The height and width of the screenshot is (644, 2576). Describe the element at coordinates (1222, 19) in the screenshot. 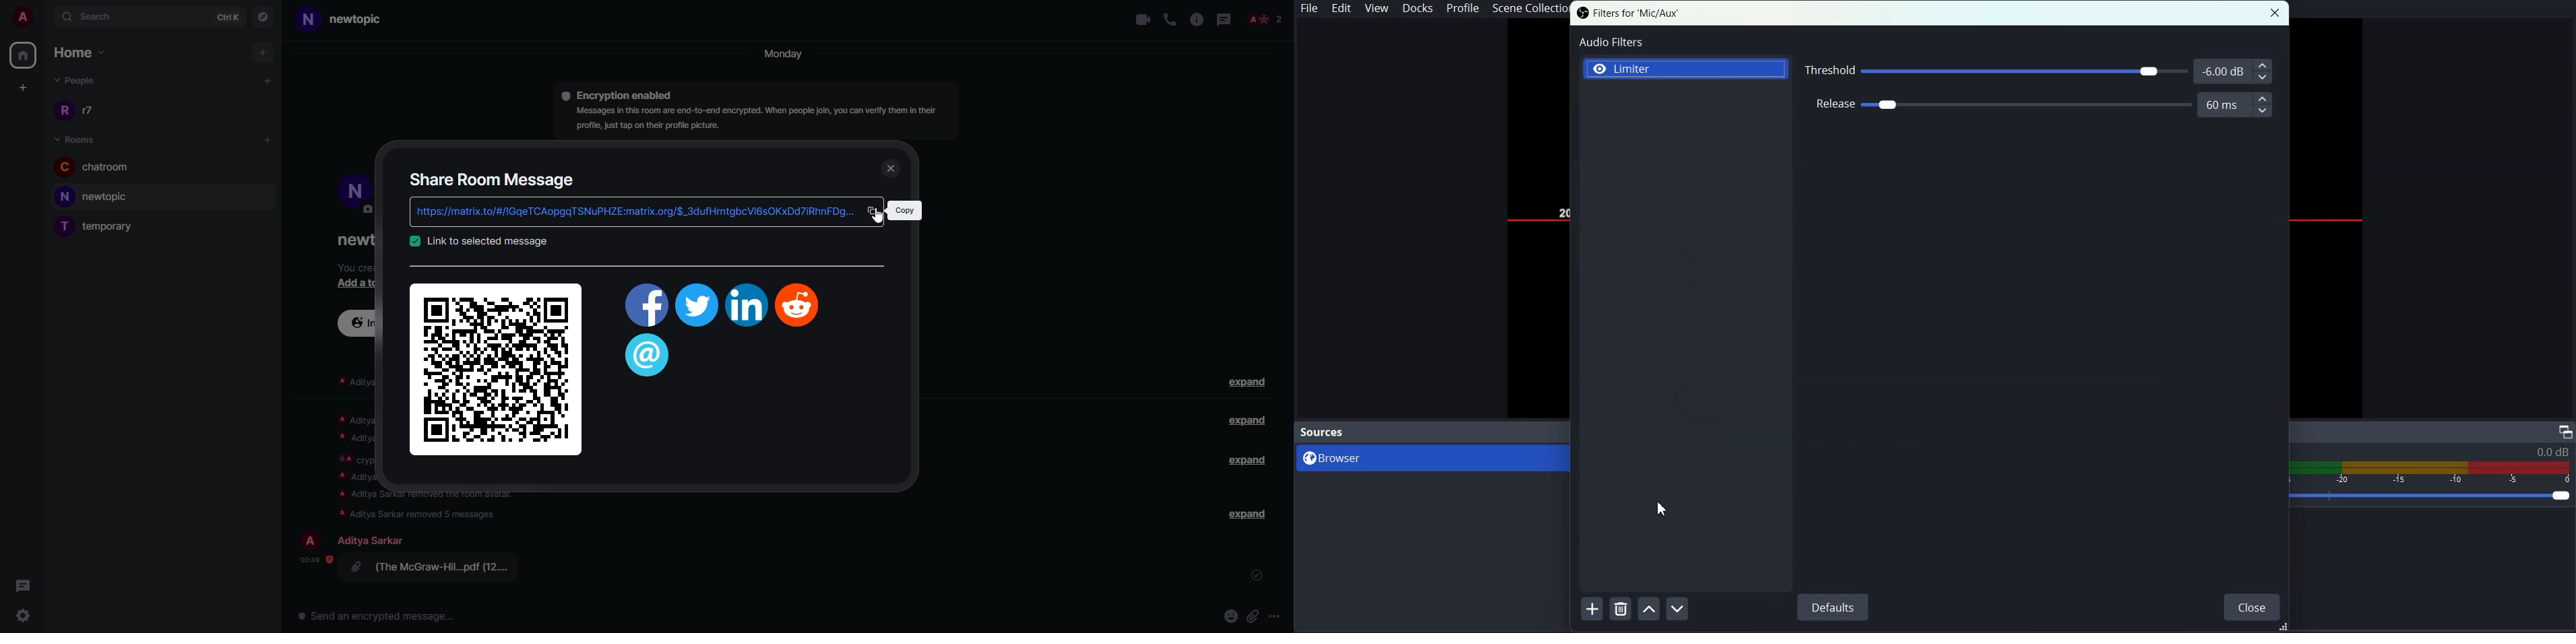

I see `threads` at that location.